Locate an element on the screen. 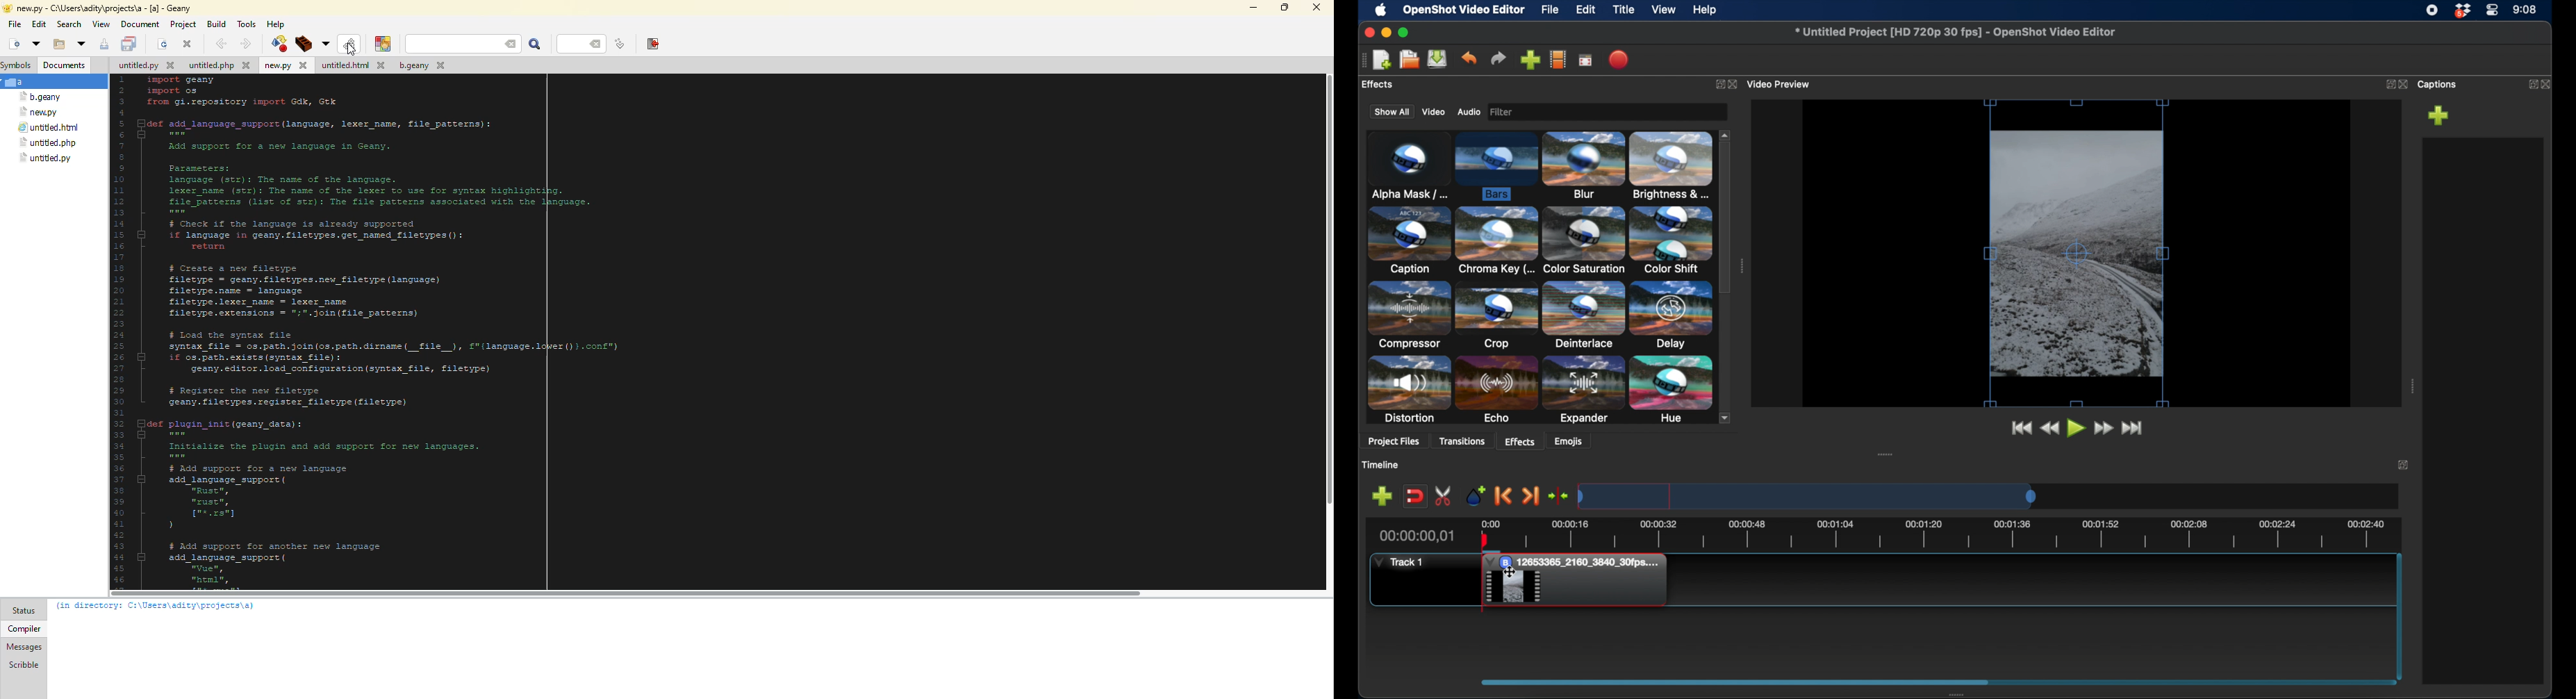  caption is located at coordinates (1409, 241).